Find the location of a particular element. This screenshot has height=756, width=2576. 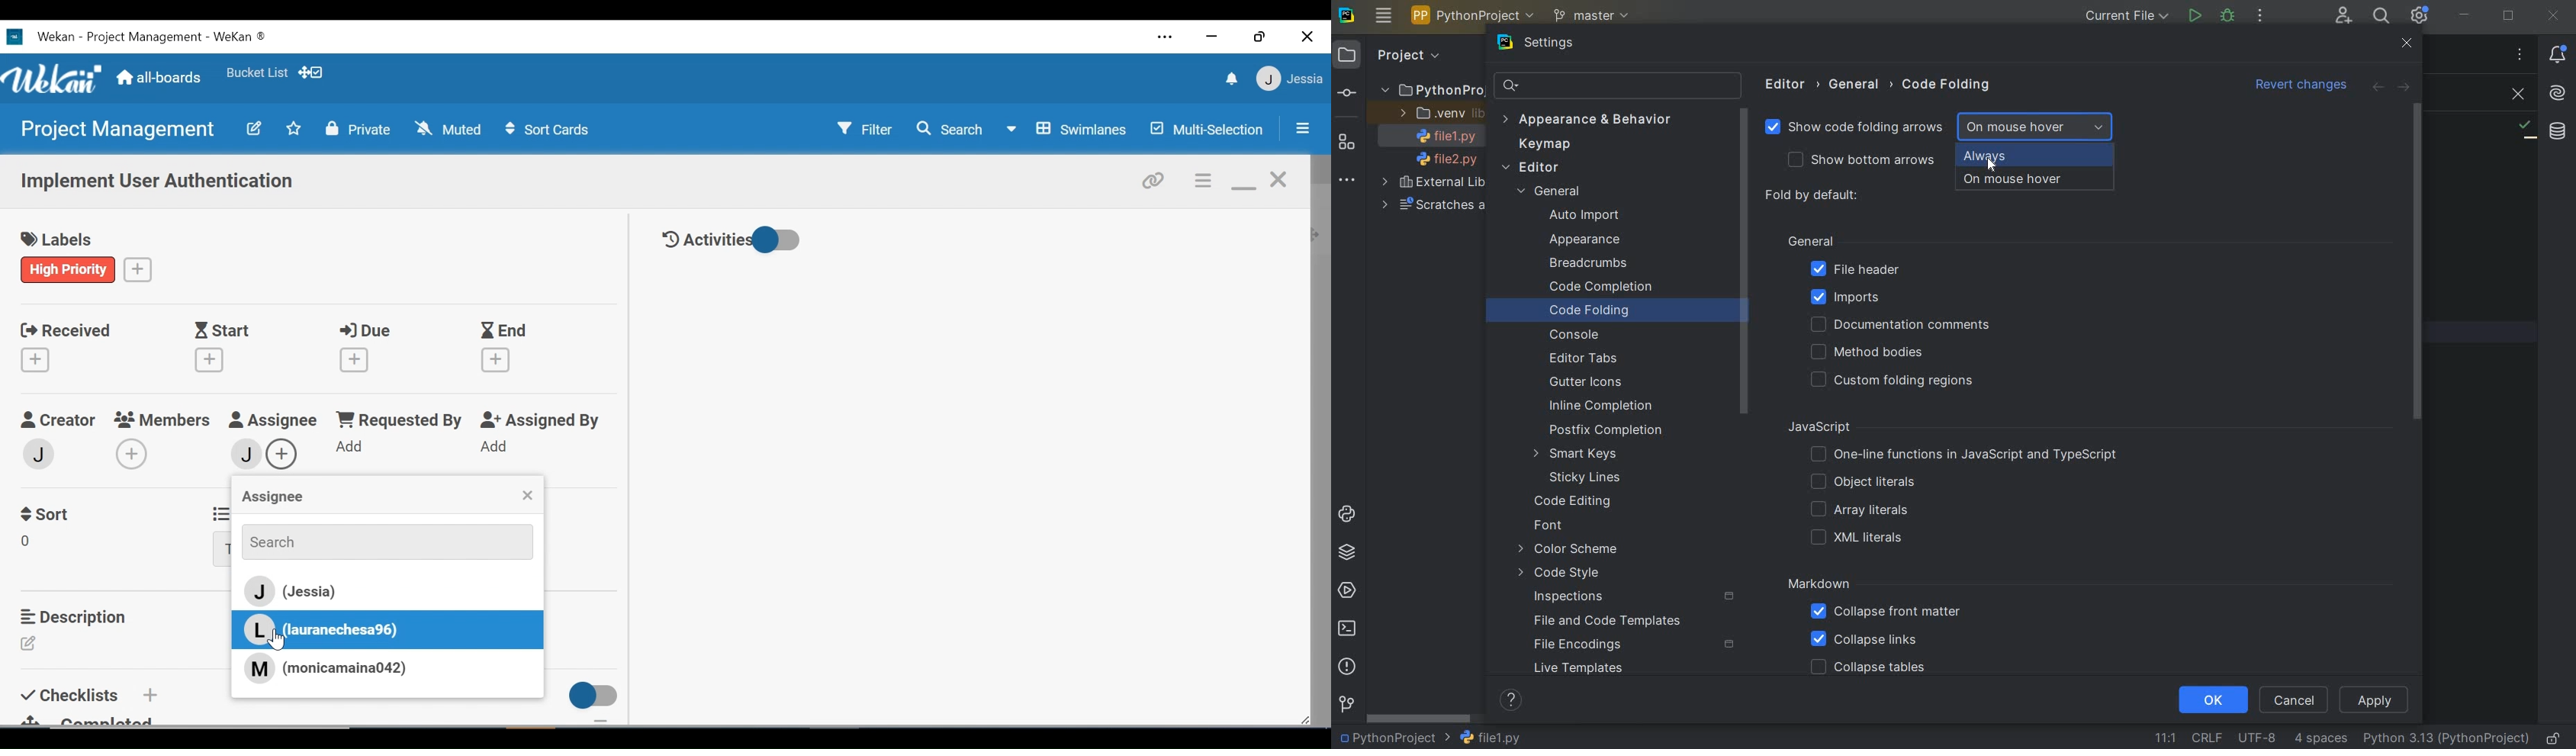

Open/Close Sidebar is located at coordinates (1302, 130).